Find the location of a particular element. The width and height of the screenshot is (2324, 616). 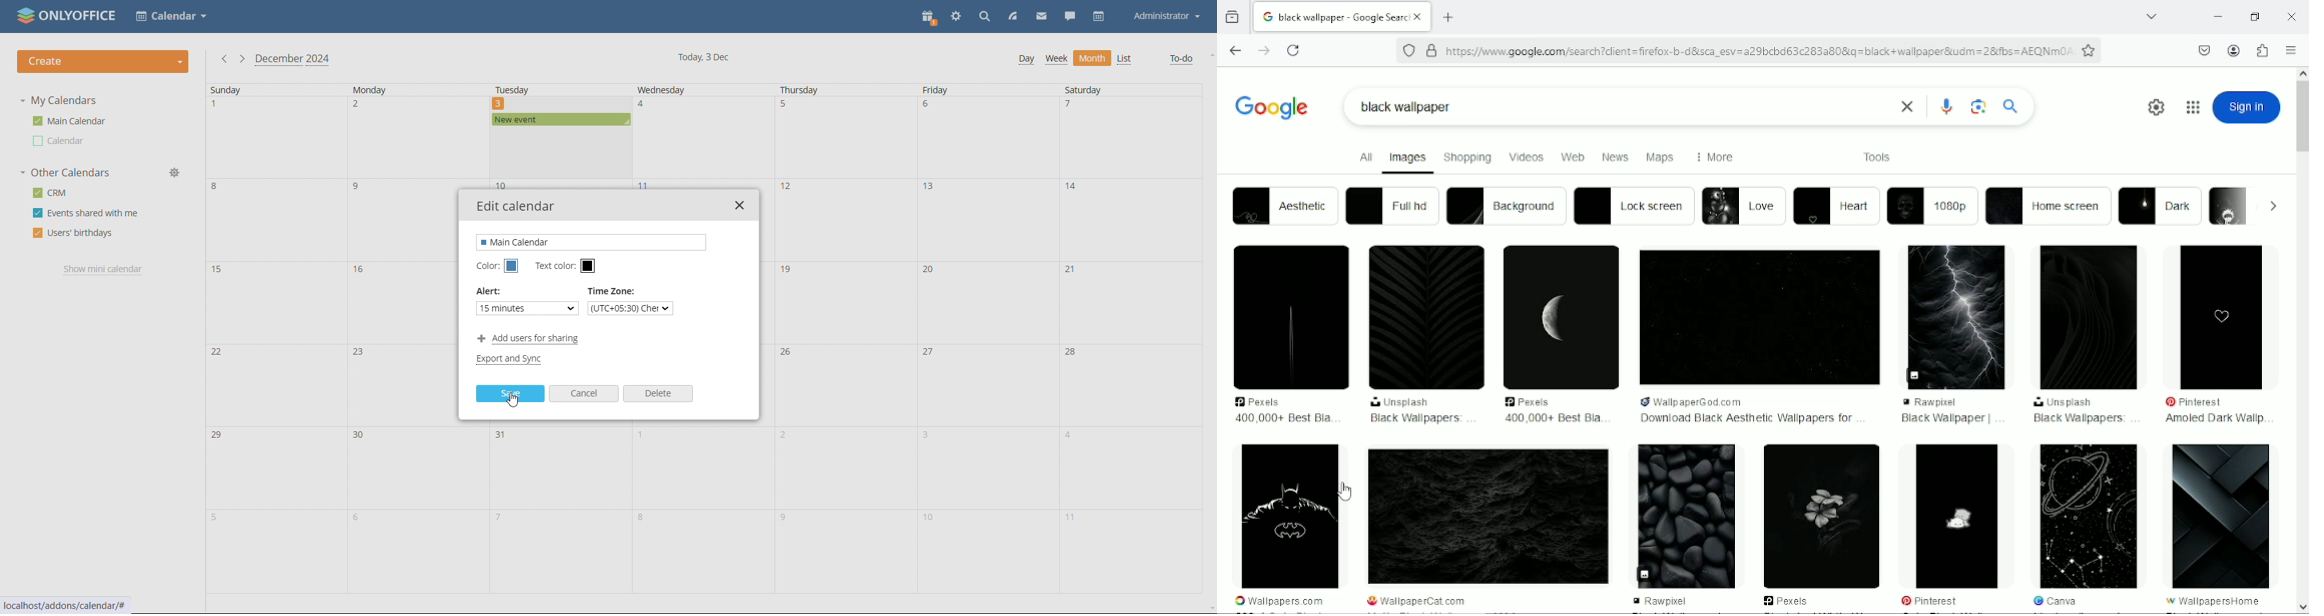

Timezone is located at coordinates (613, 292).